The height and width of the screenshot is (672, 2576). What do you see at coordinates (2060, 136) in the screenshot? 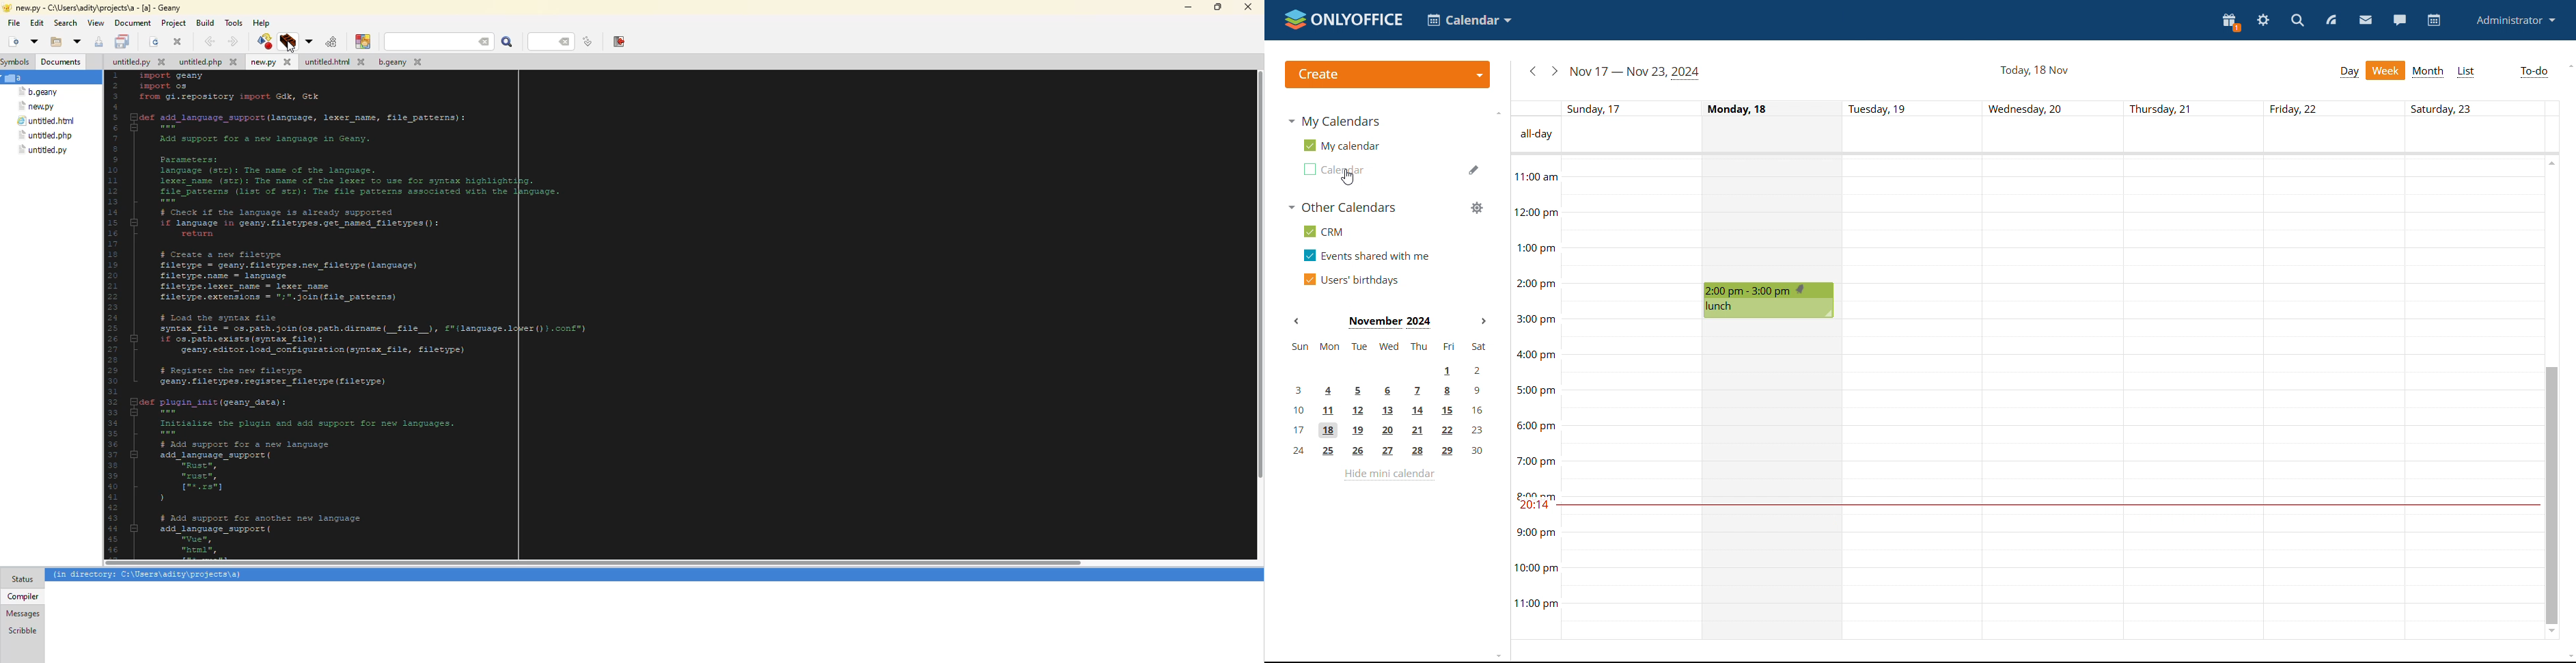
I see `all-day event` at bounding box center [2060, 136].